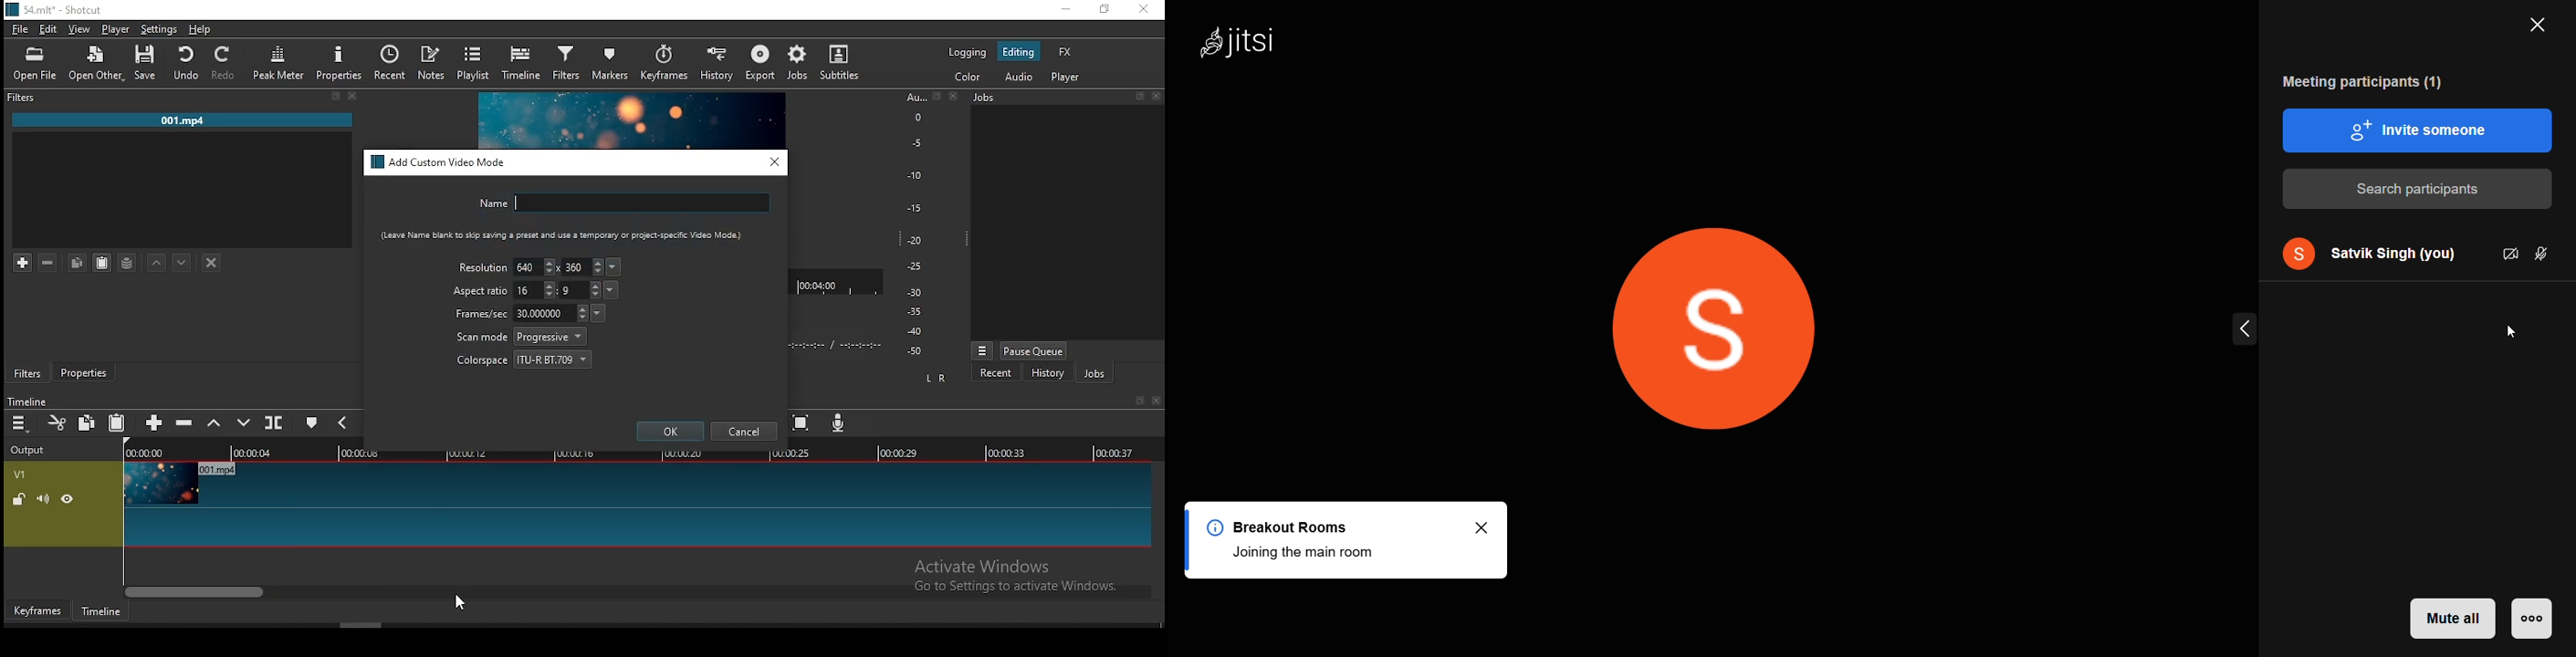 Image resolution: width=2576 pixels, height=672 pixels. What do you see at coordinates (440, 162) in the screenshot?
I see `add custom video mode ` at bounding box center [440, 162].